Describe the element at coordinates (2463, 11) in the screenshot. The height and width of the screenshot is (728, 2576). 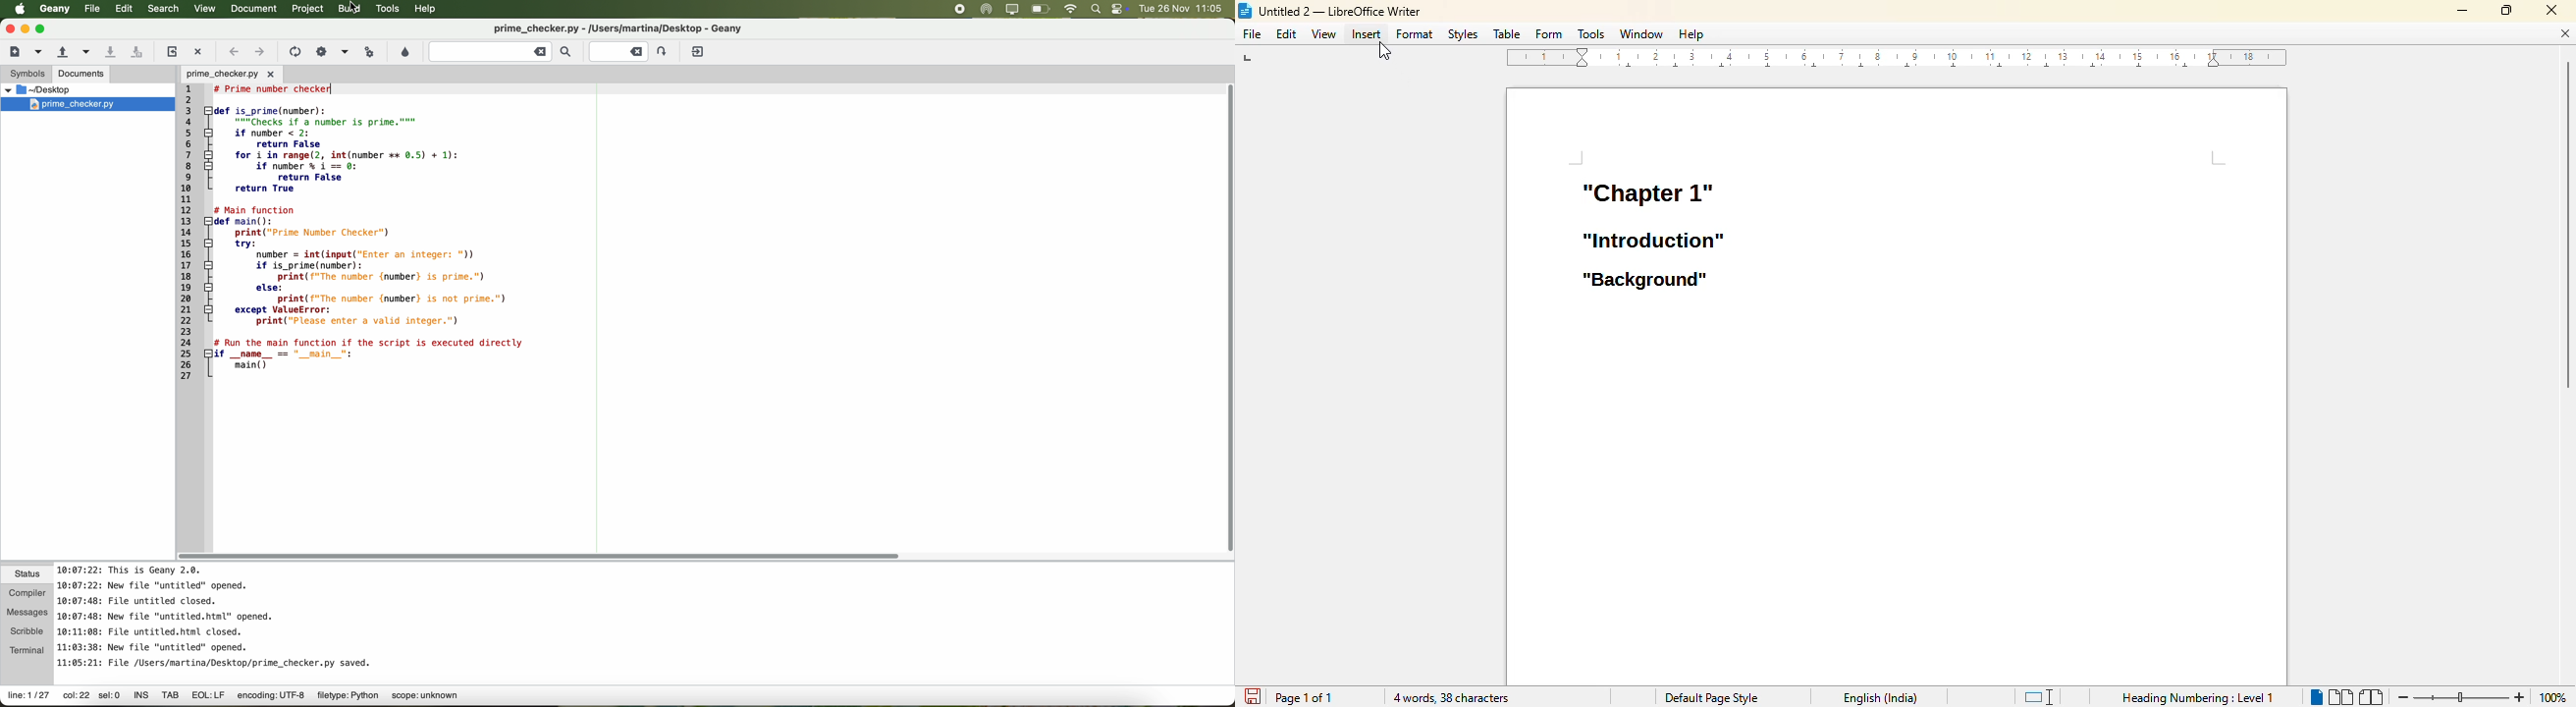
I see `minimize` at that location.